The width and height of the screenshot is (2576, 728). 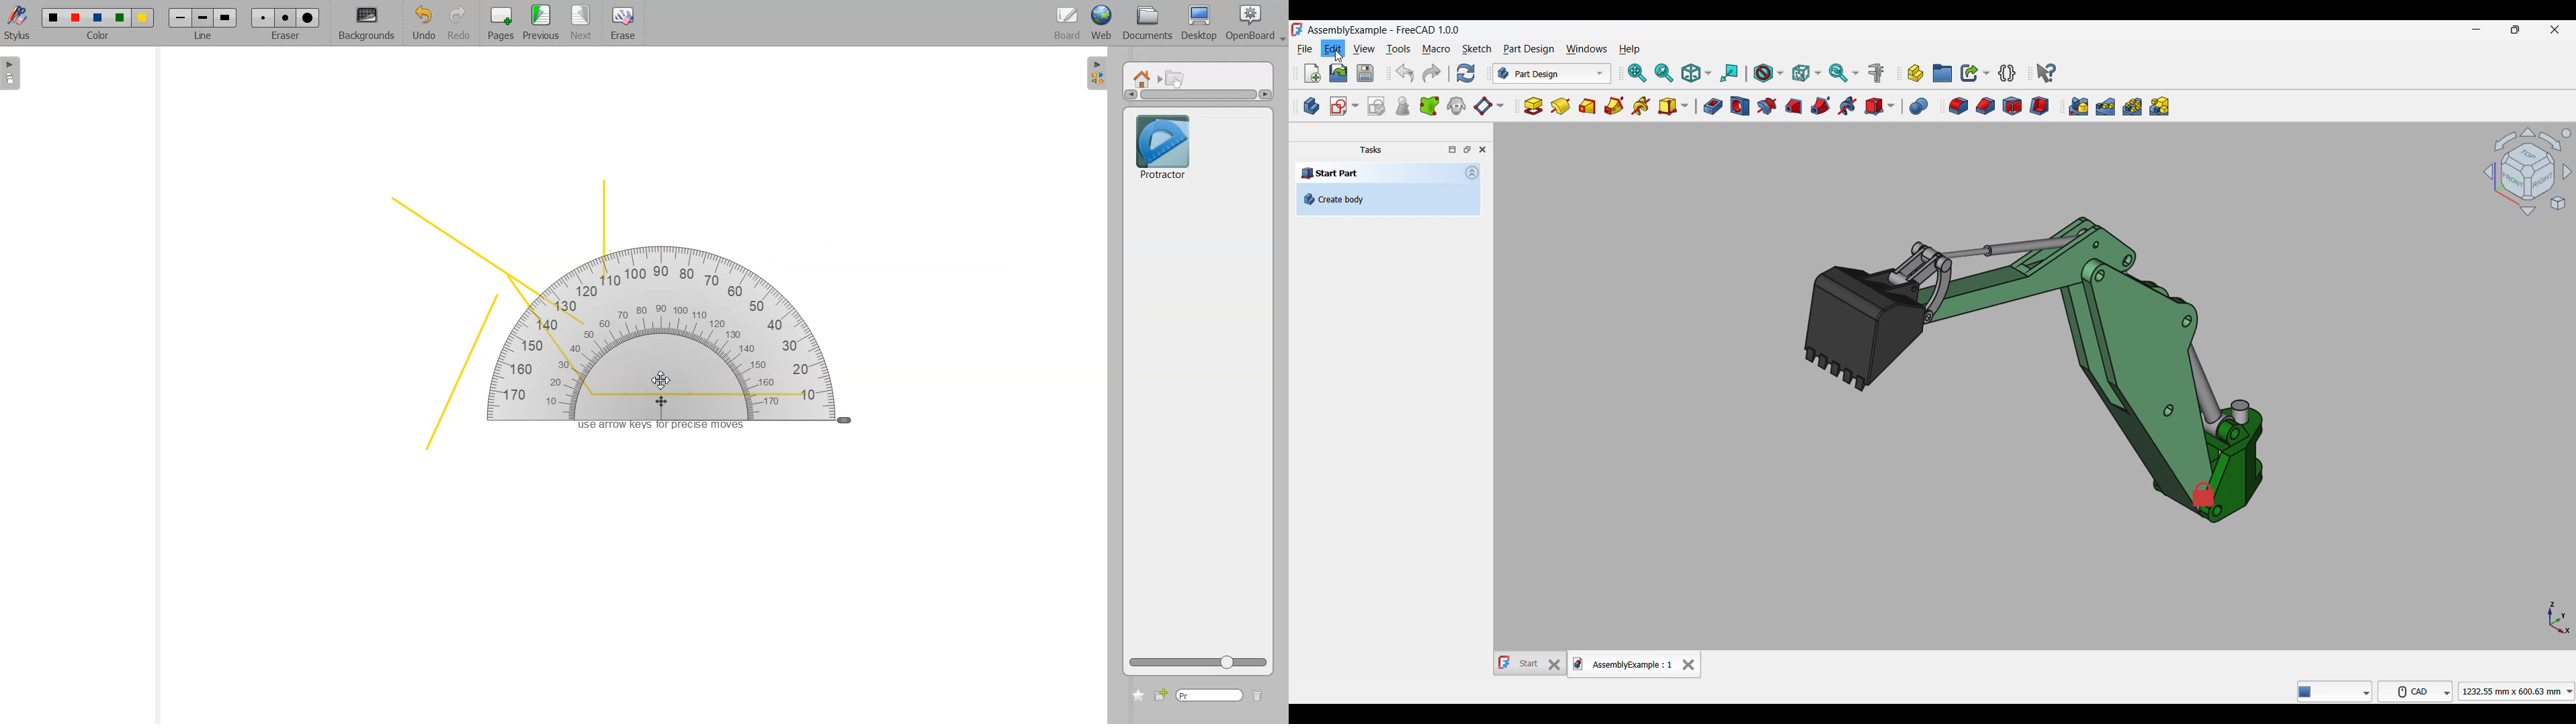 I want to click on Canvas dimension options, so click(x=2517, y=691).